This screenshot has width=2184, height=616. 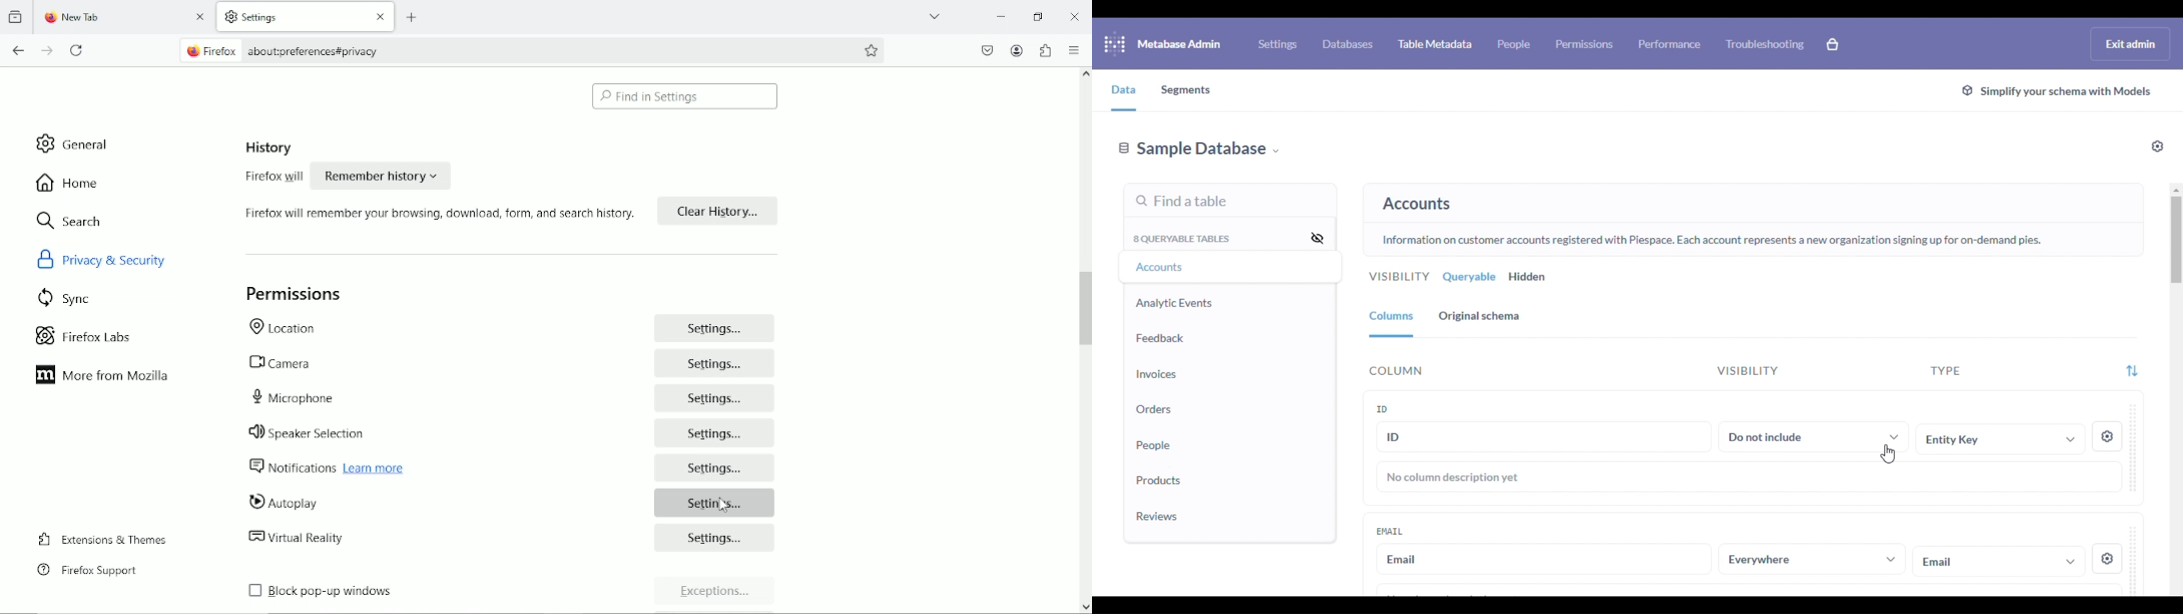 I want to click on scroll up, so click(x=1079, y=78).